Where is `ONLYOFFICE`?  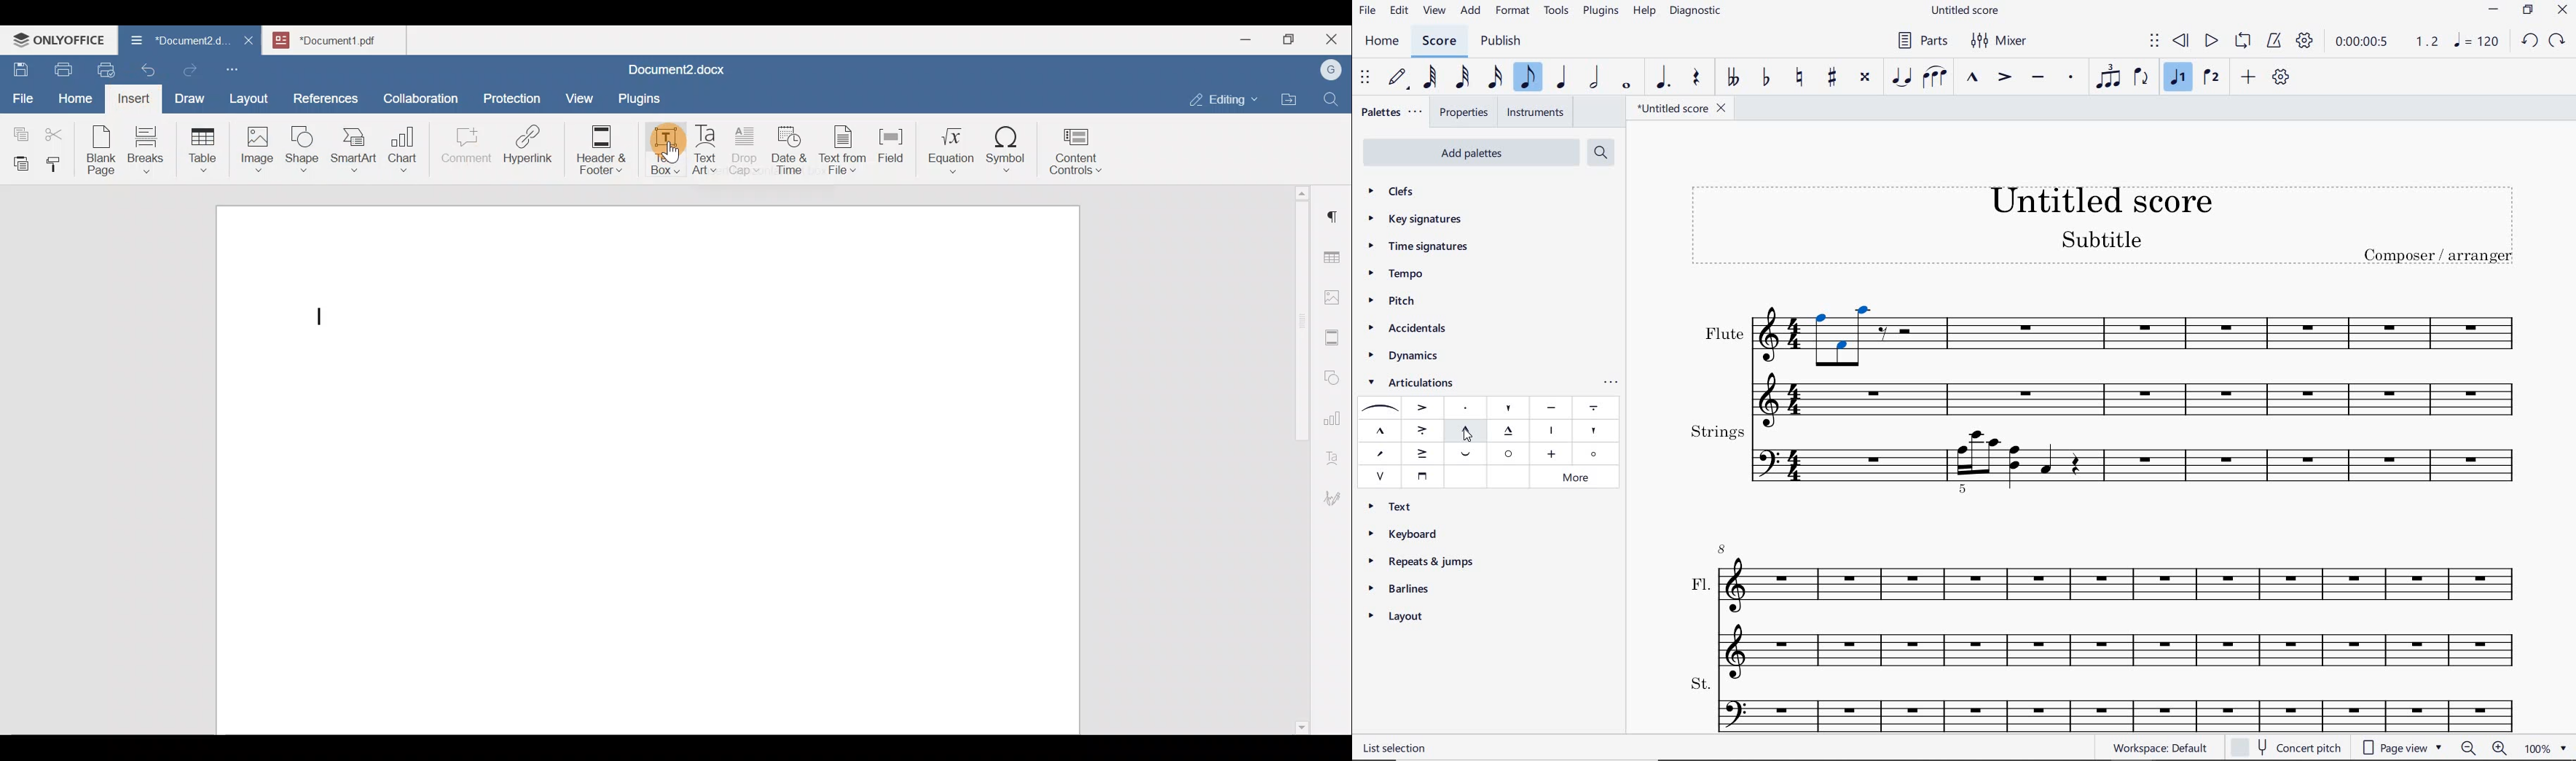
ONLYOFFICE is located at coordinates (60, 39).